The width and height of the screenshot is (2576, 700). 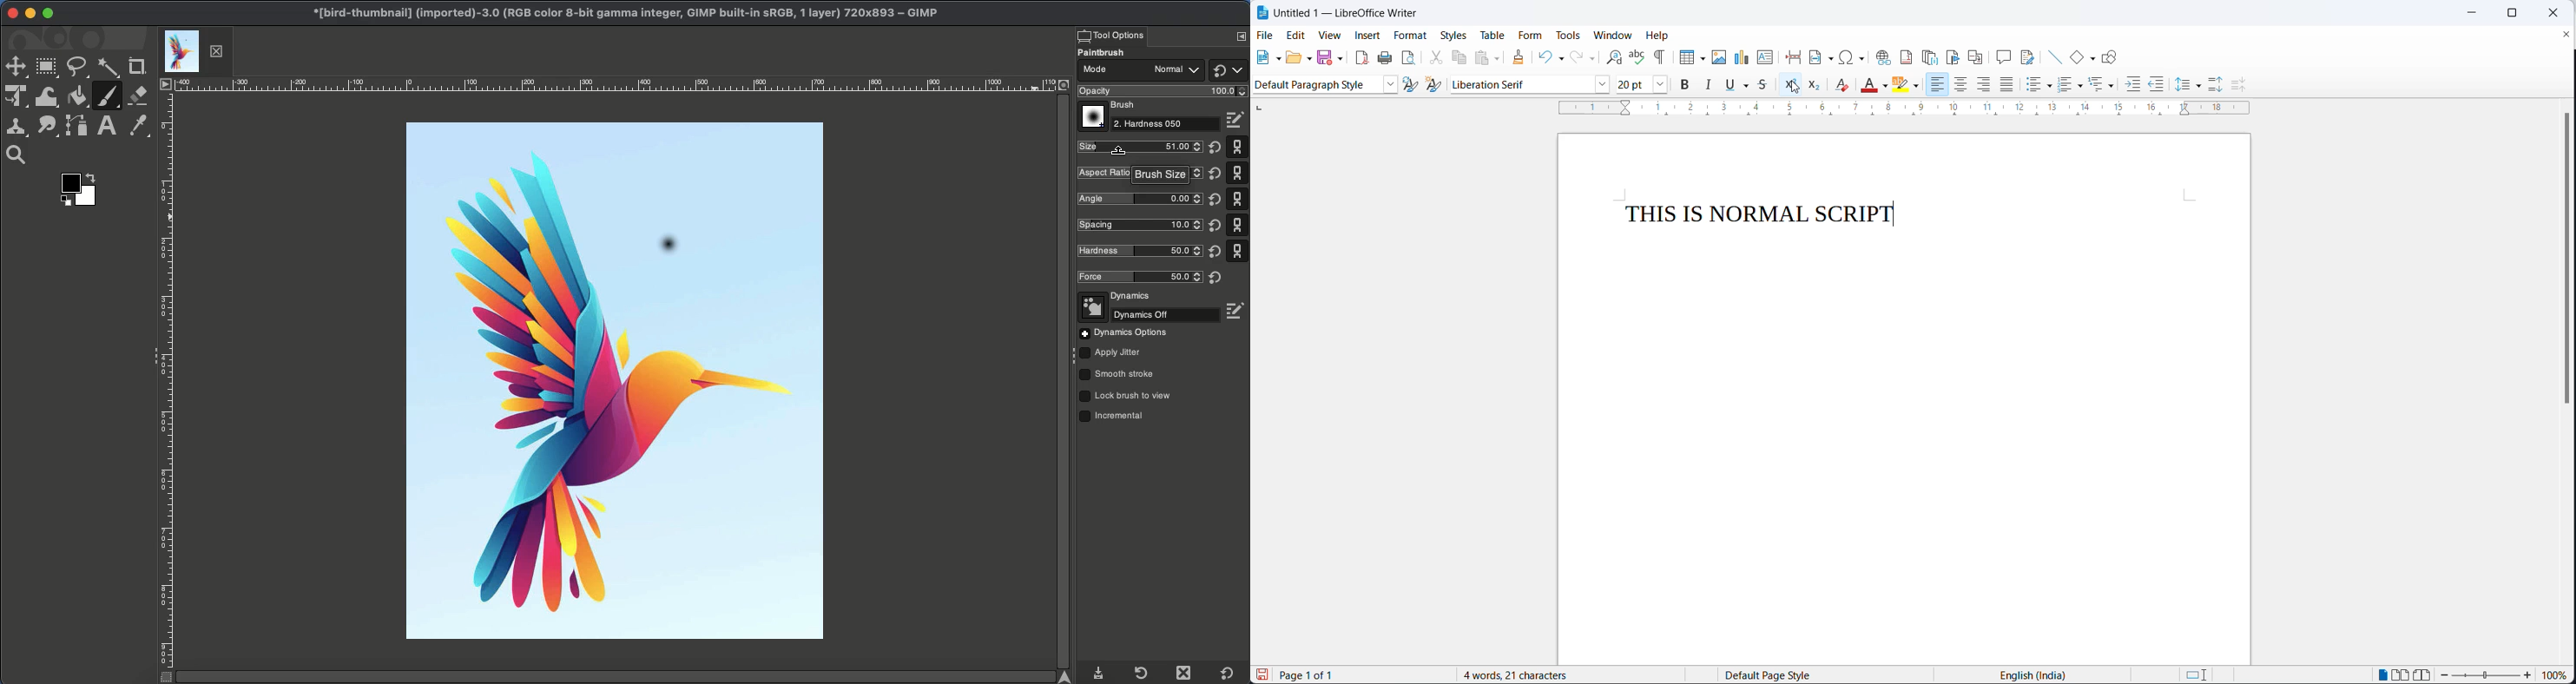 I want to click on line spacing, so click(x=2182, y=85).